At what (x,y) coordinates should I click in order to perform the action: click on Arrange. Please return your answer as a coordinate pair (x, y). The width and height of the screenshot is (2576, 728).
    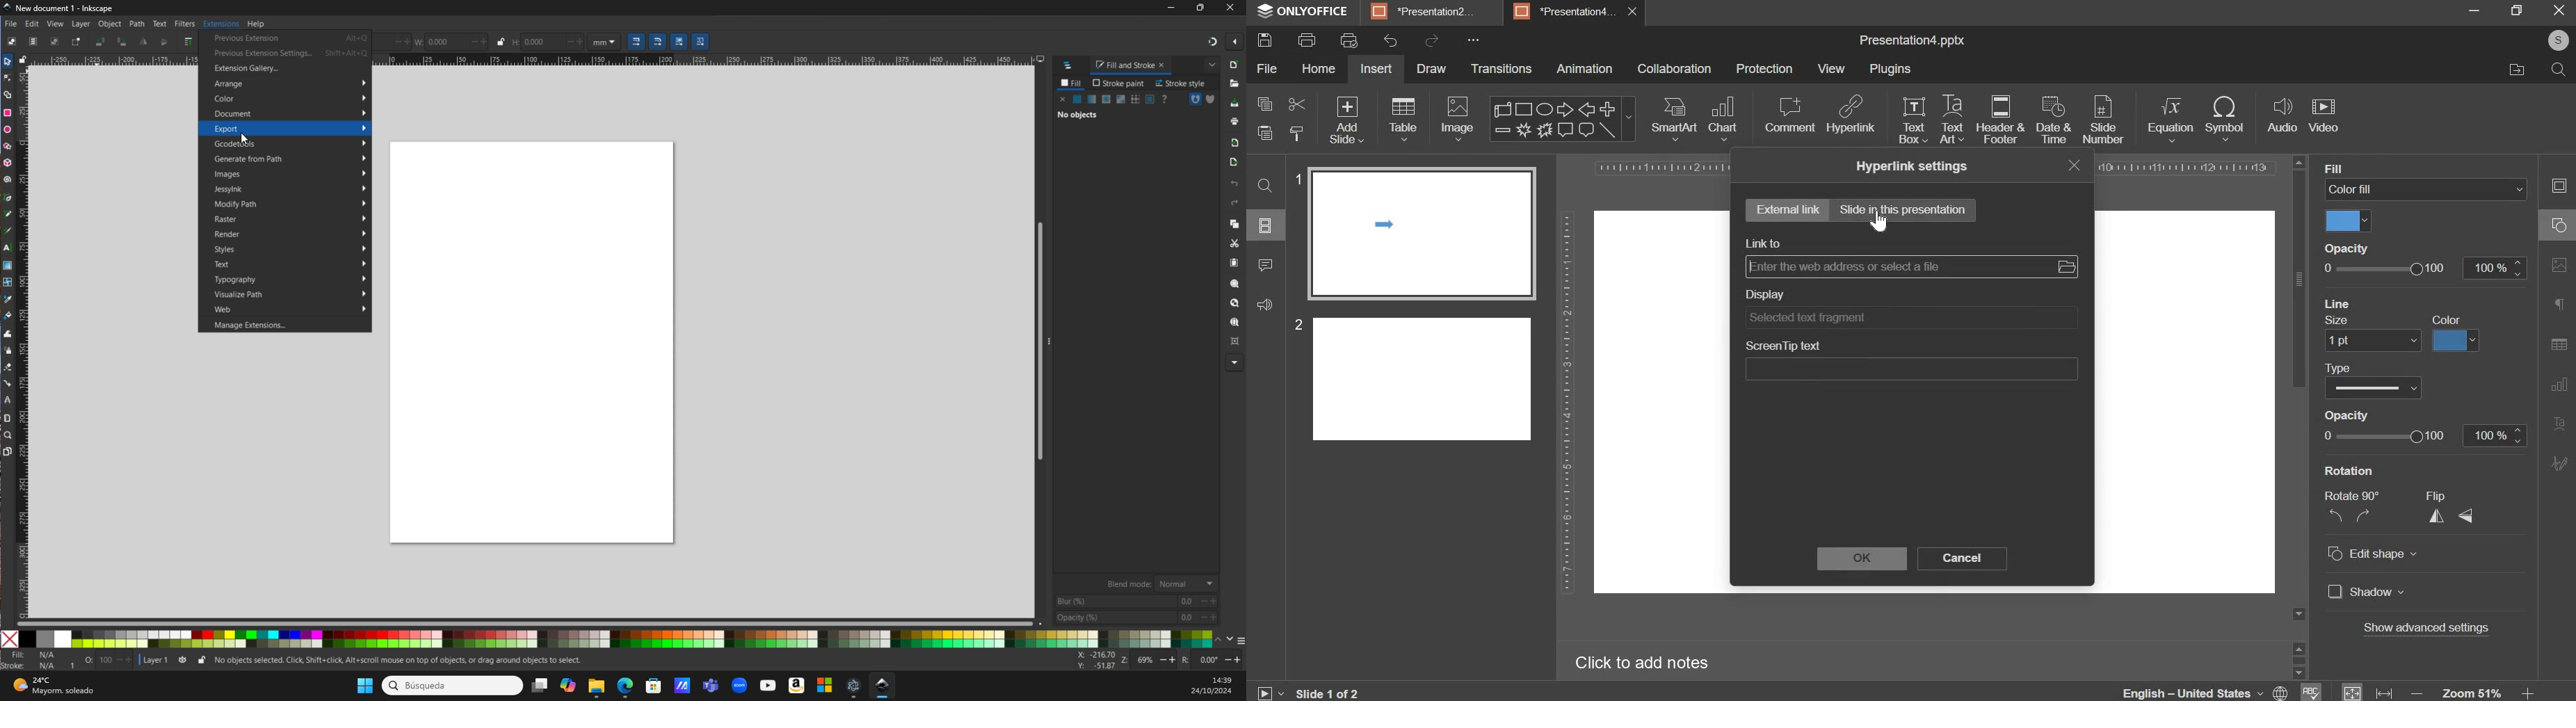
    Looking at the image, I should click on (290, 86).